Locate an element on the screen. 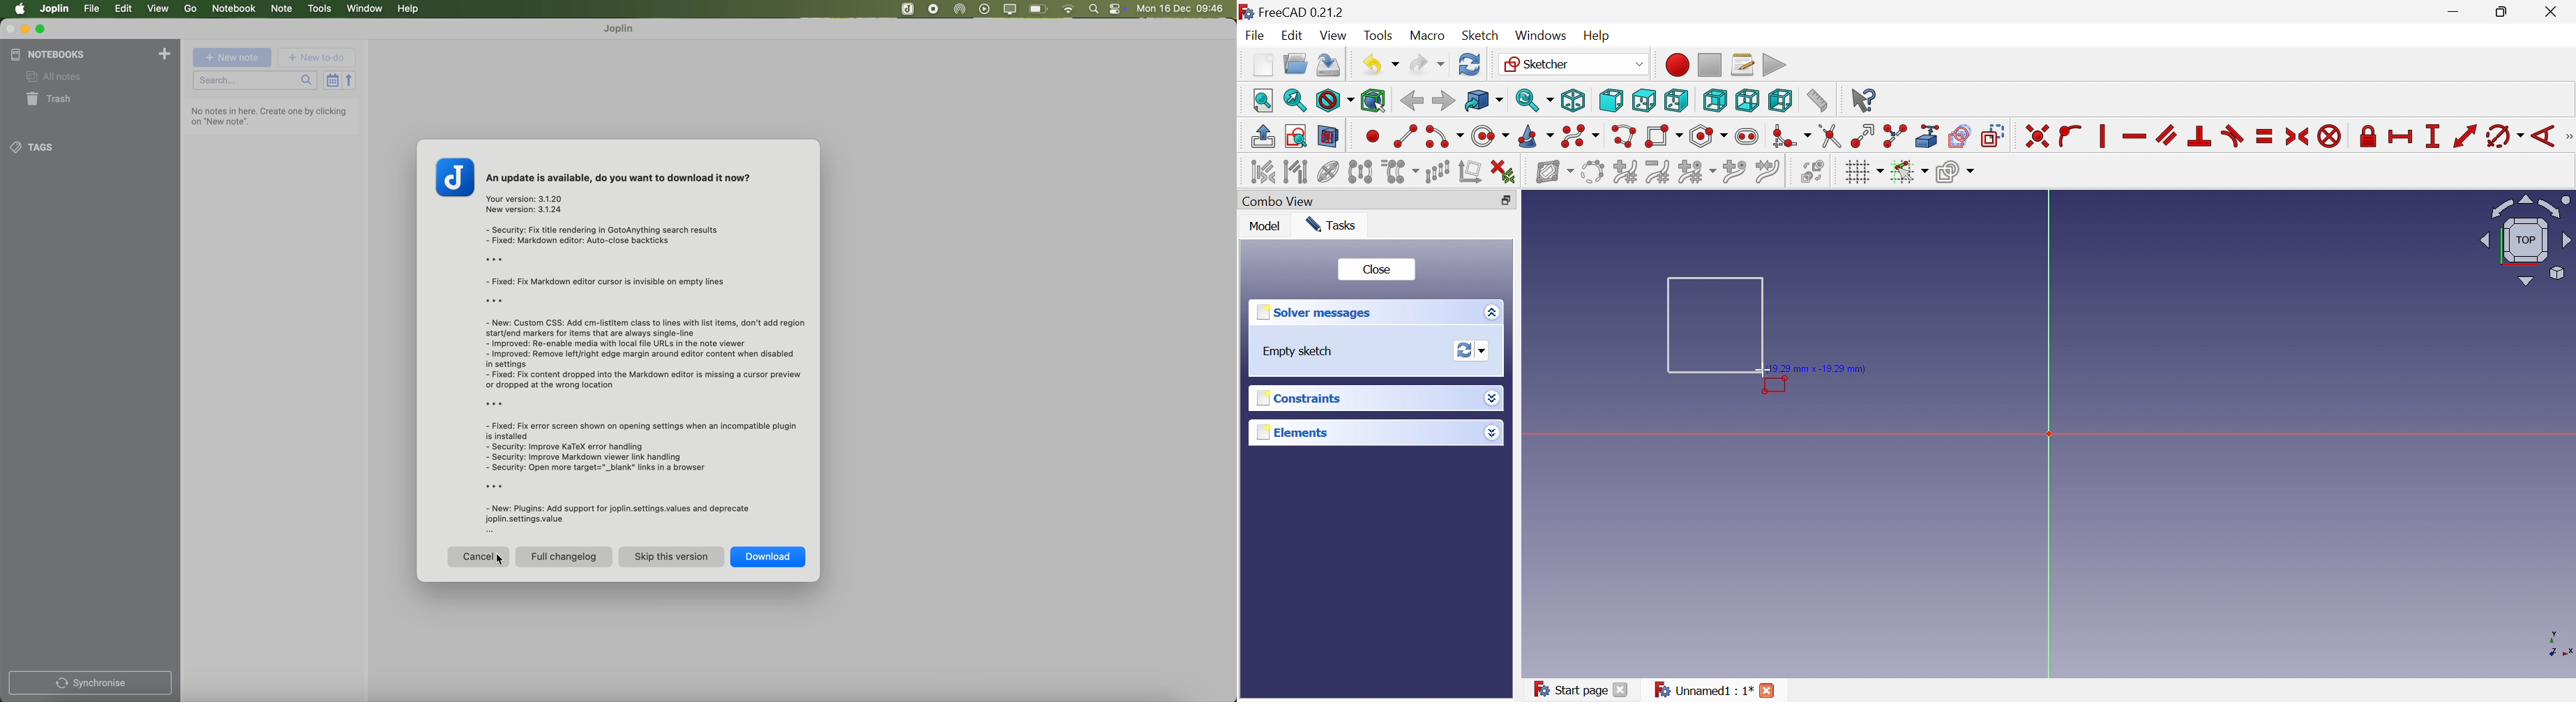 The height and width of the screenshot is (728, 2576). Toggle grid is located at coordinates (1864, 172).